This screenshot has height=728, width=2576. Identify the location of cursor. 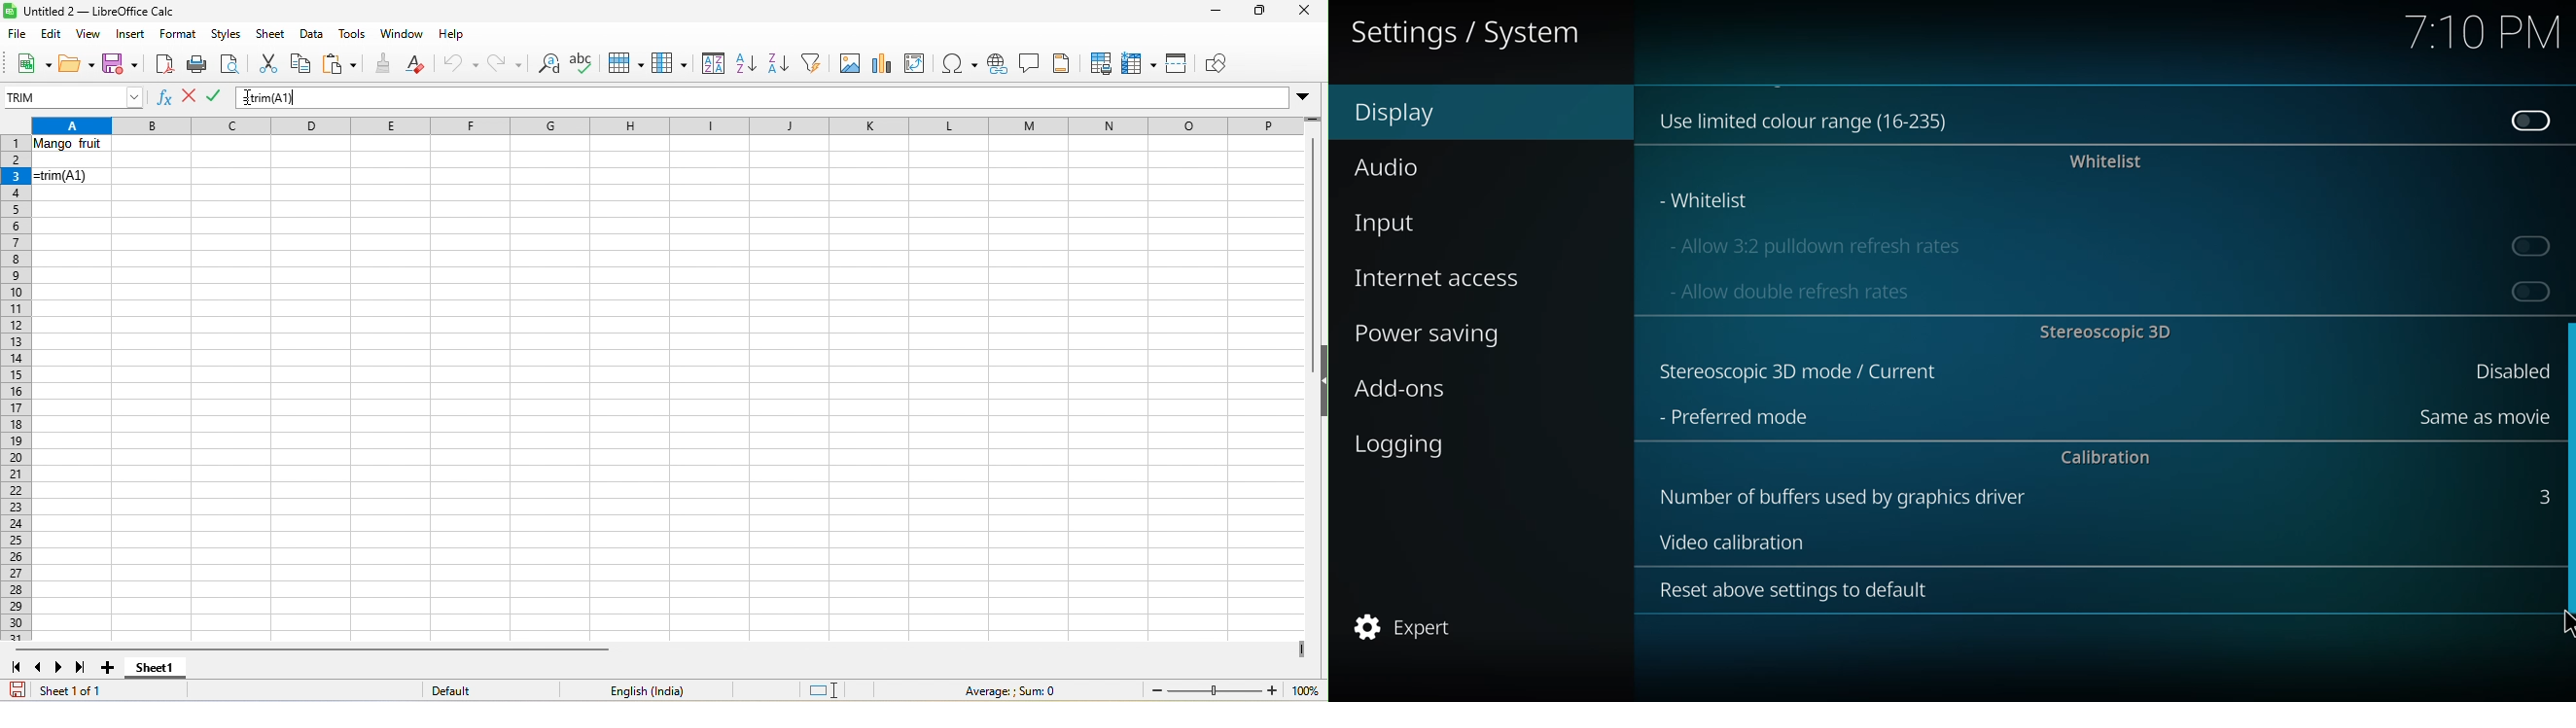
(2562, 624).